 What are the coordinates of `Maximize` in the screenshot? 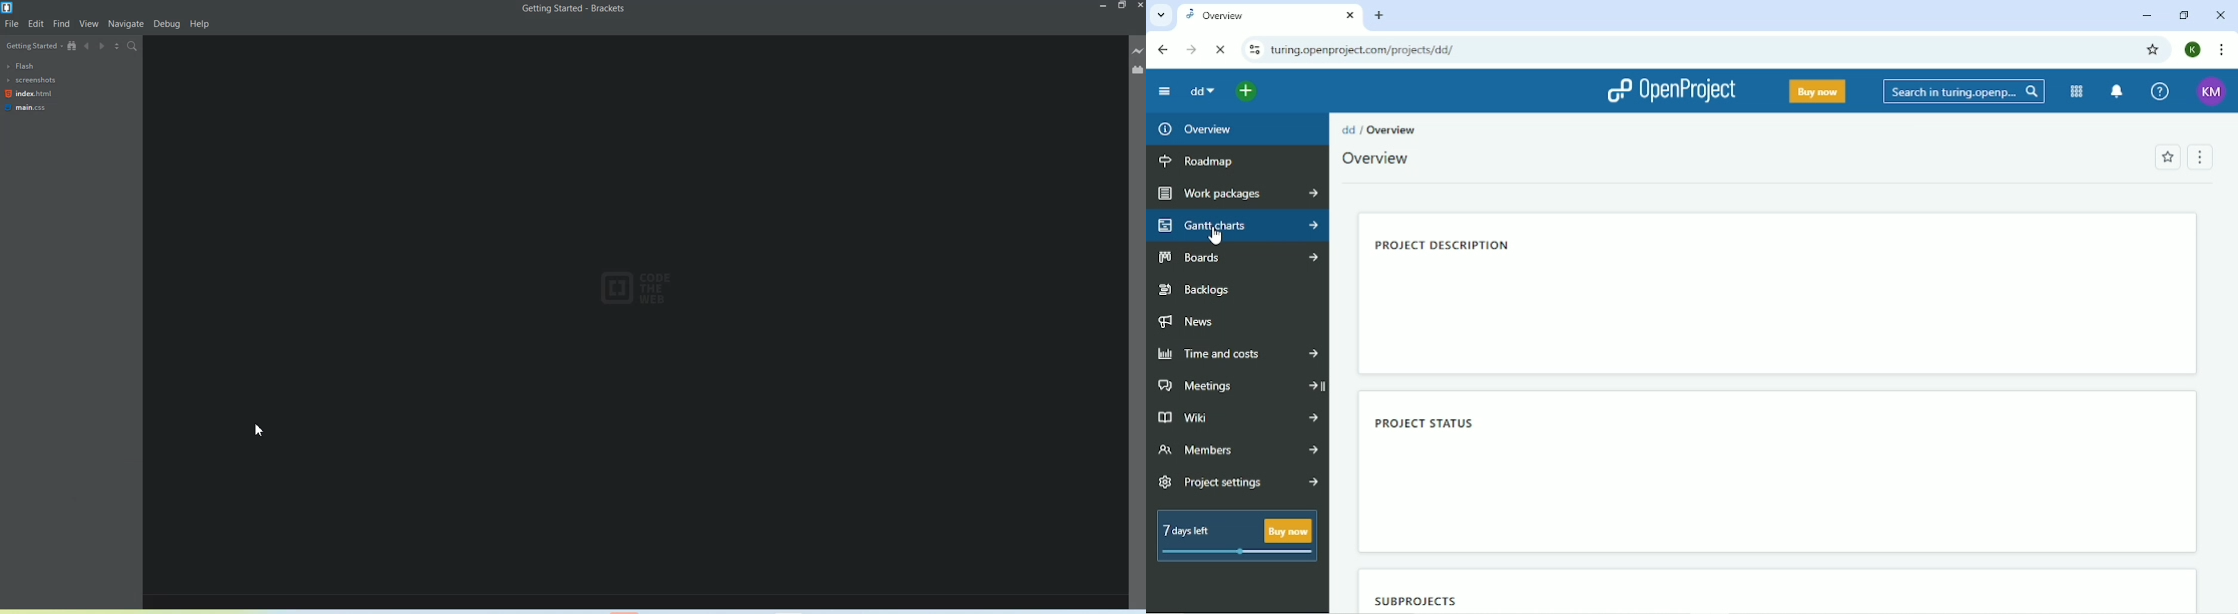 It's located at (1123, 5).